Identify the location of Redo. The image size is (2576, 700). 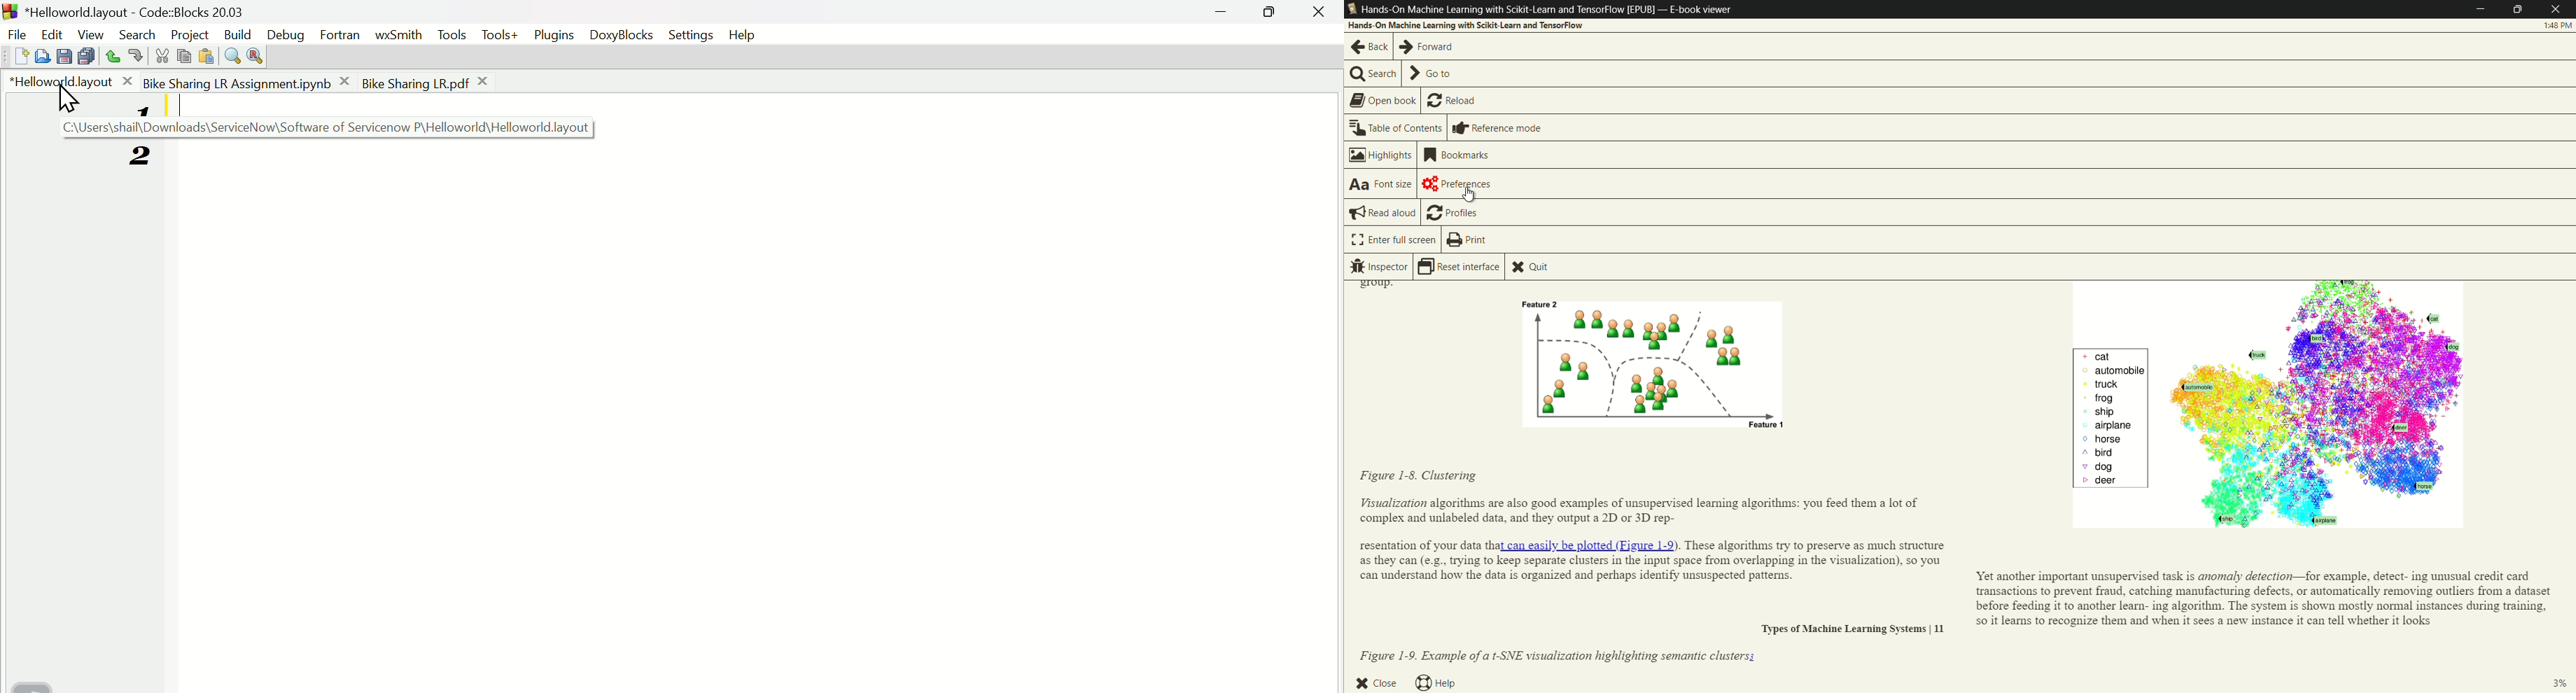
(133, 57).